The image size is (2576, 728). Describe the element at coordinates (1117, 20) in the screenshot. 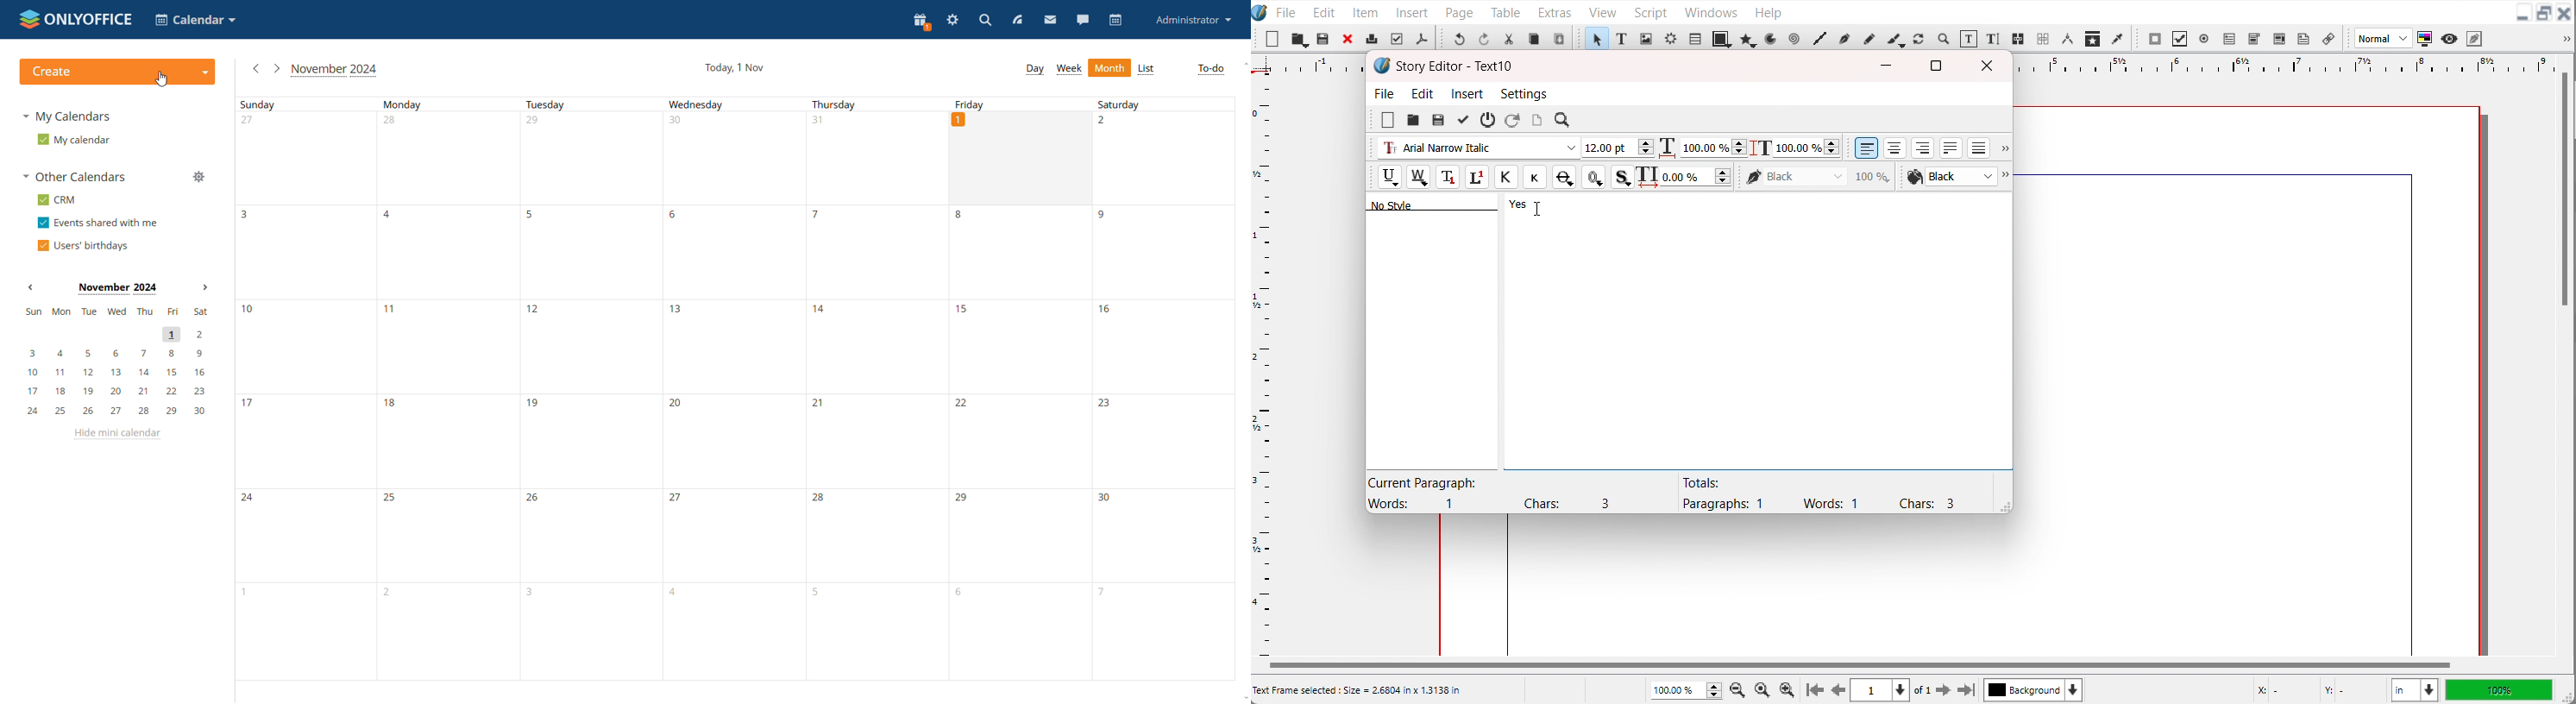

I see `calendar` at that location.